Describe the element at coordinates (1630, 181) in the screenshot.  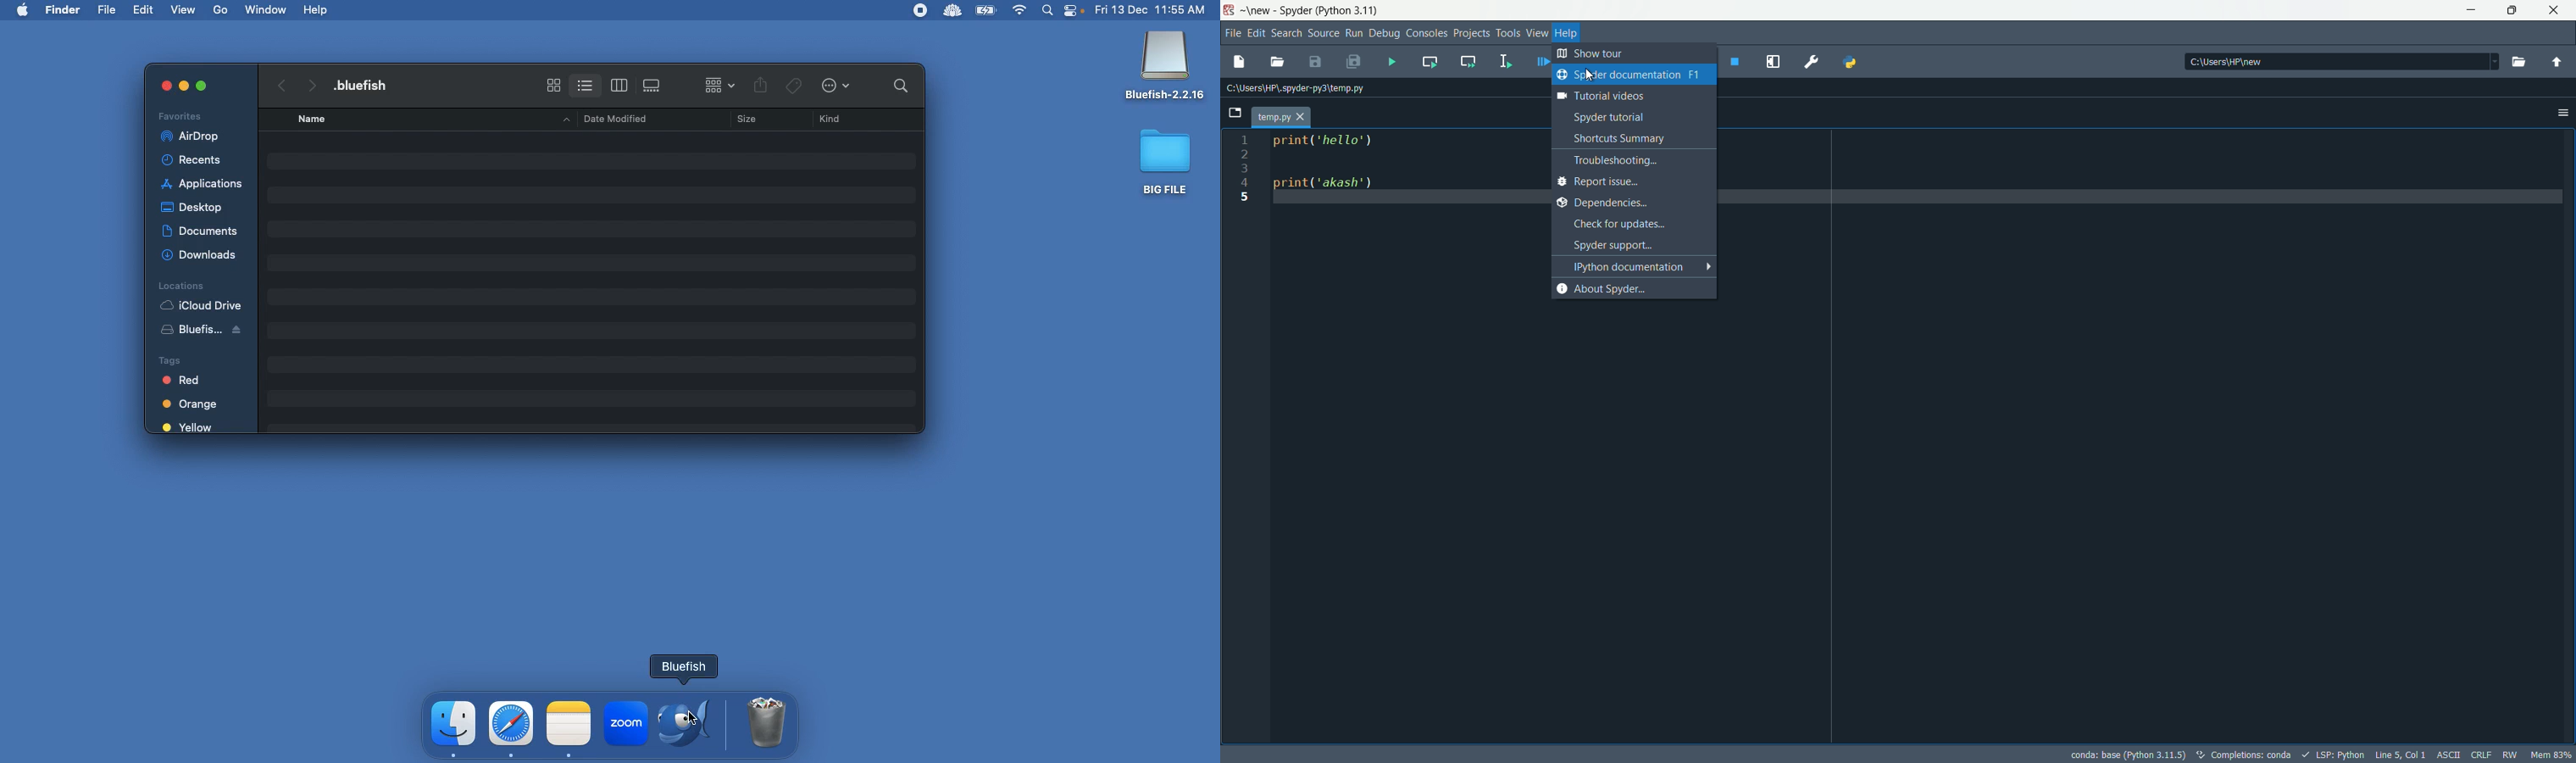
I see `report issue` at that location.